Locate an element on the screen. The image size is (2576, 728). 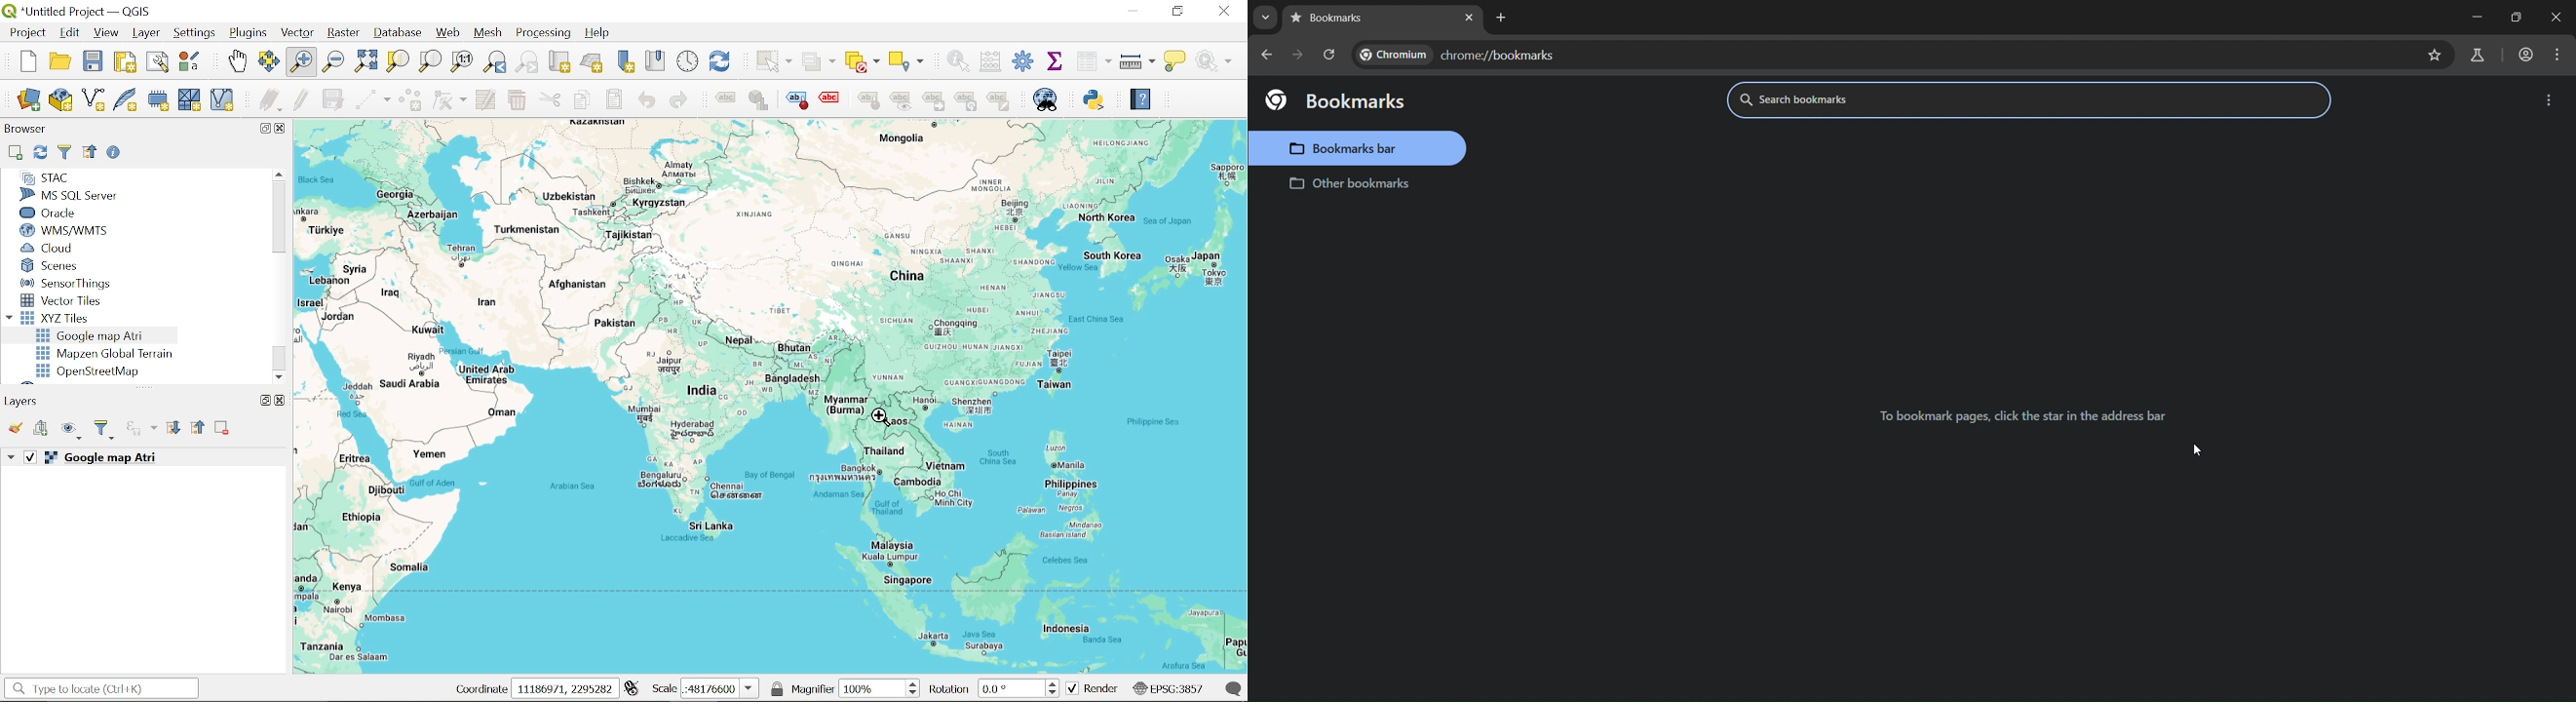
Collapse all is located at coordinates (199, 429).